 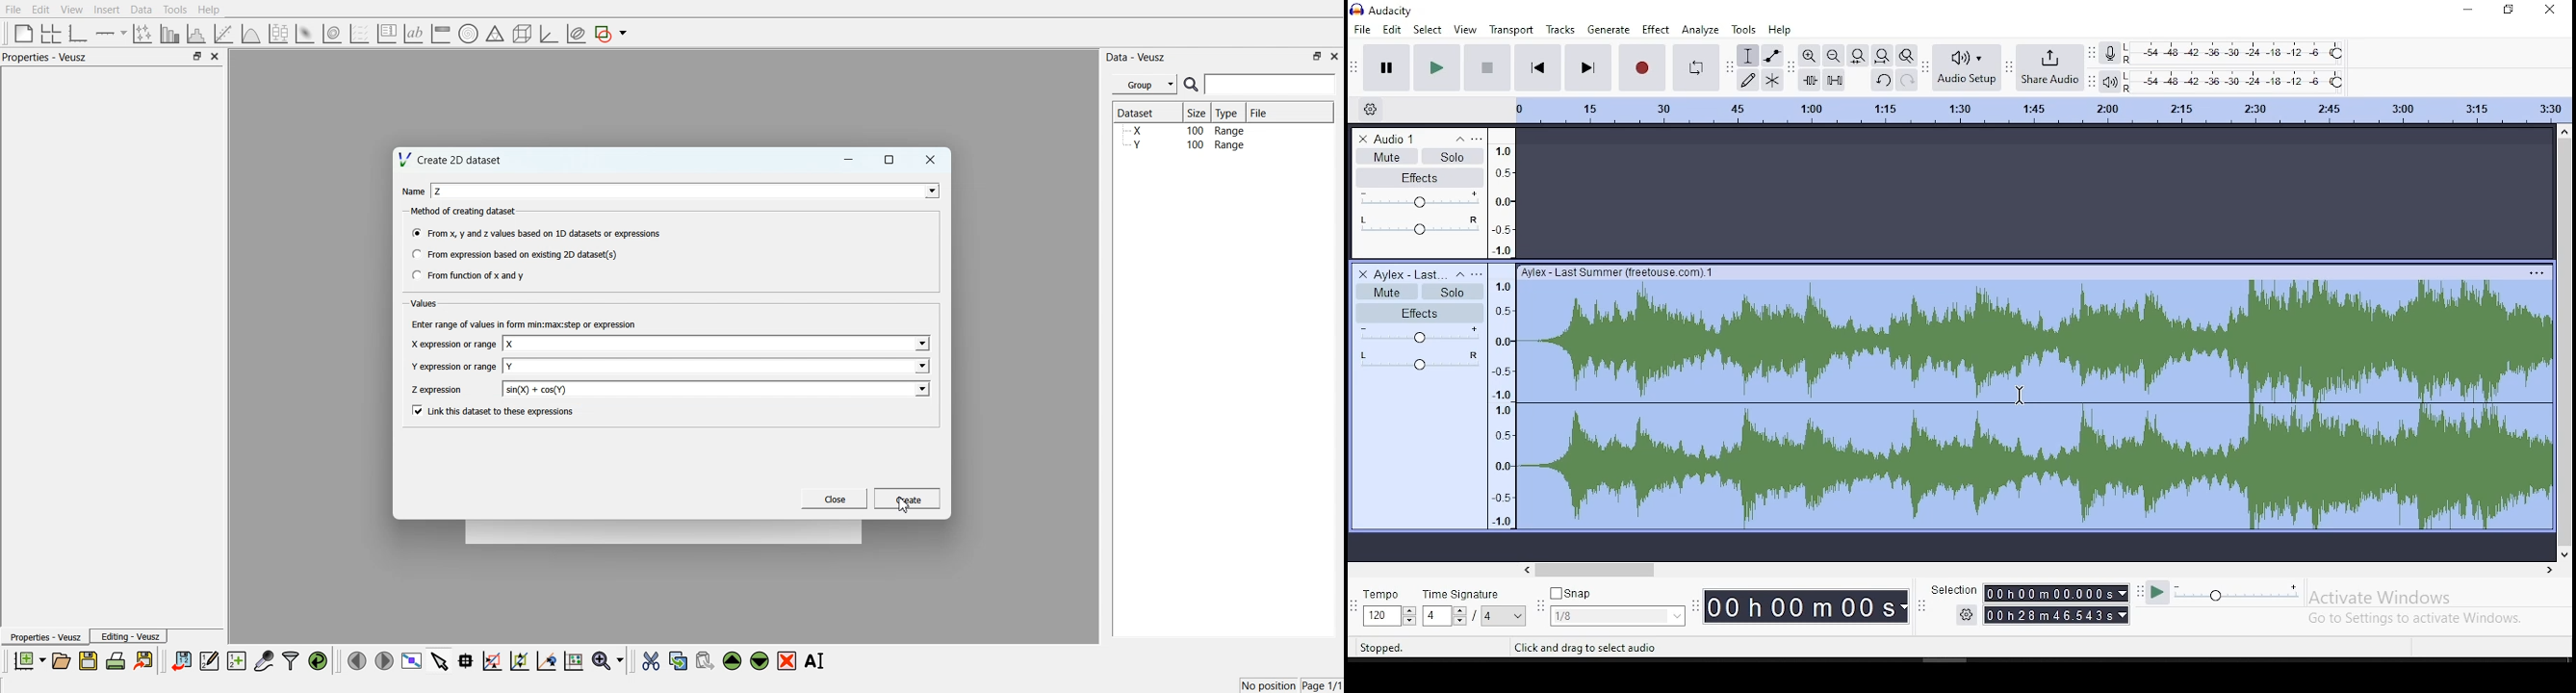 What do you see at coordinates (610, 660) in the screenshot?
I see `Zoom function menu` at bounding box center [610, 660].